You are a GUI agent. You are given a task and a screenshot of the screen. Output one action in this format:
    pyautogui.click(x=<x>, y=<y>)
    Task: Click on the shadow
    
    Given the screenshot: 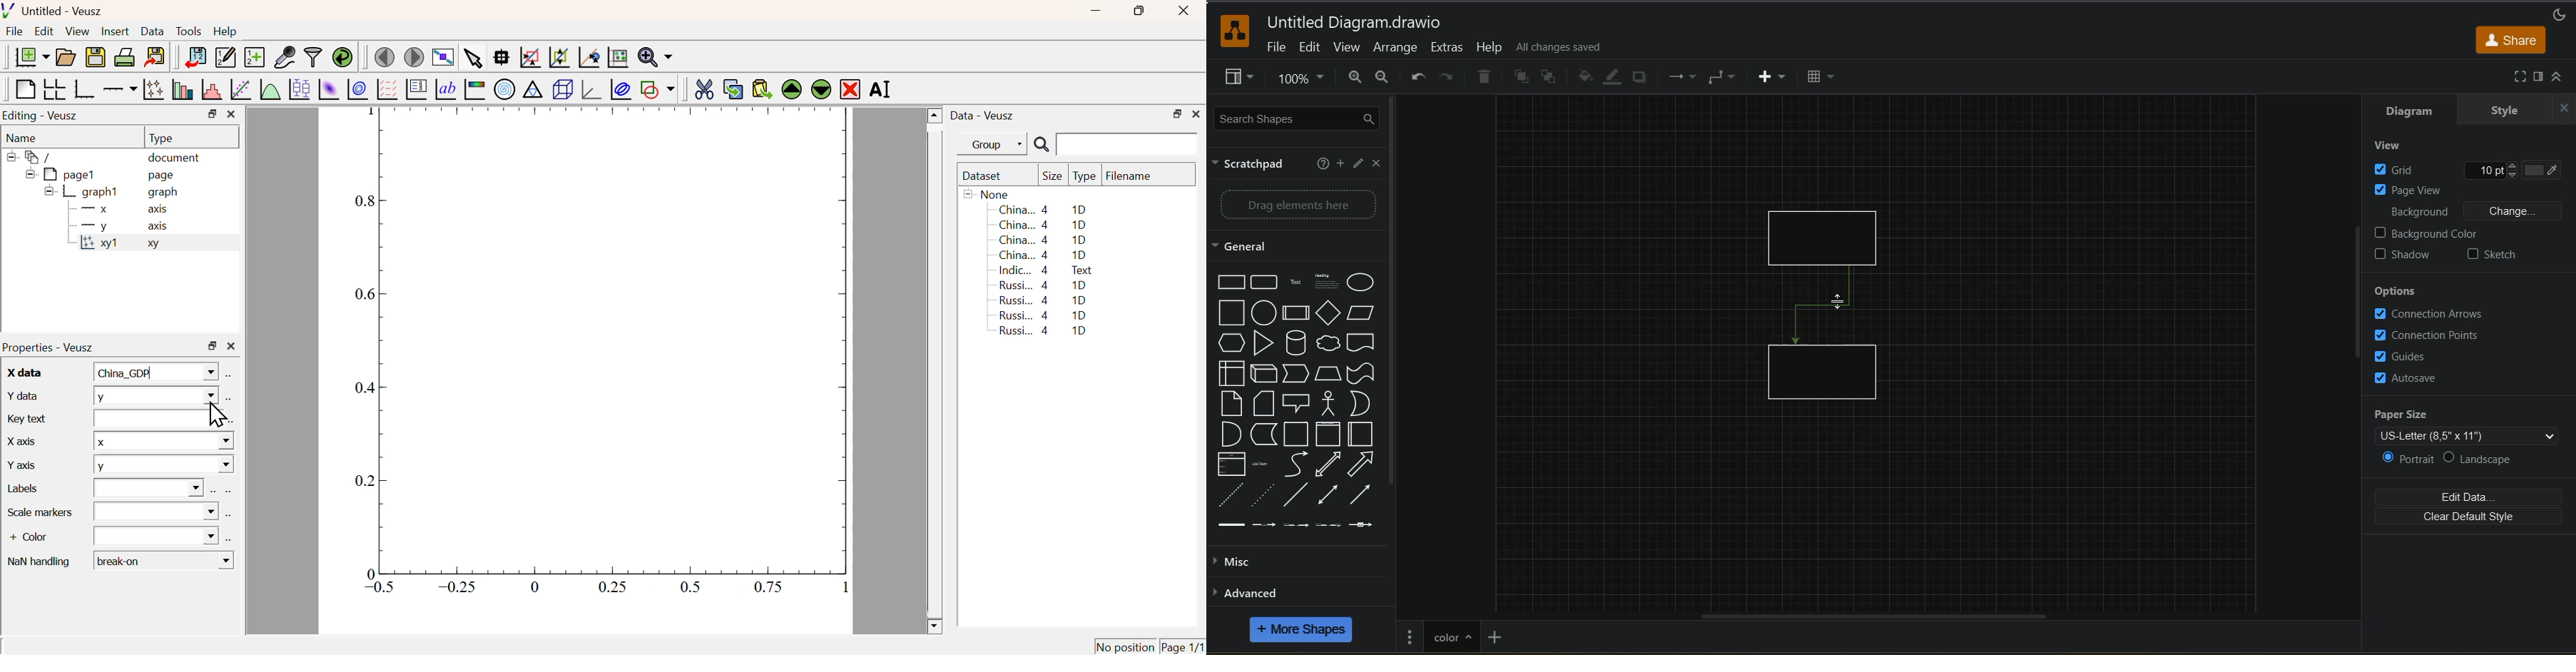 What is the action you would take?
    pyautogui.click(x=1644, y=78)
    